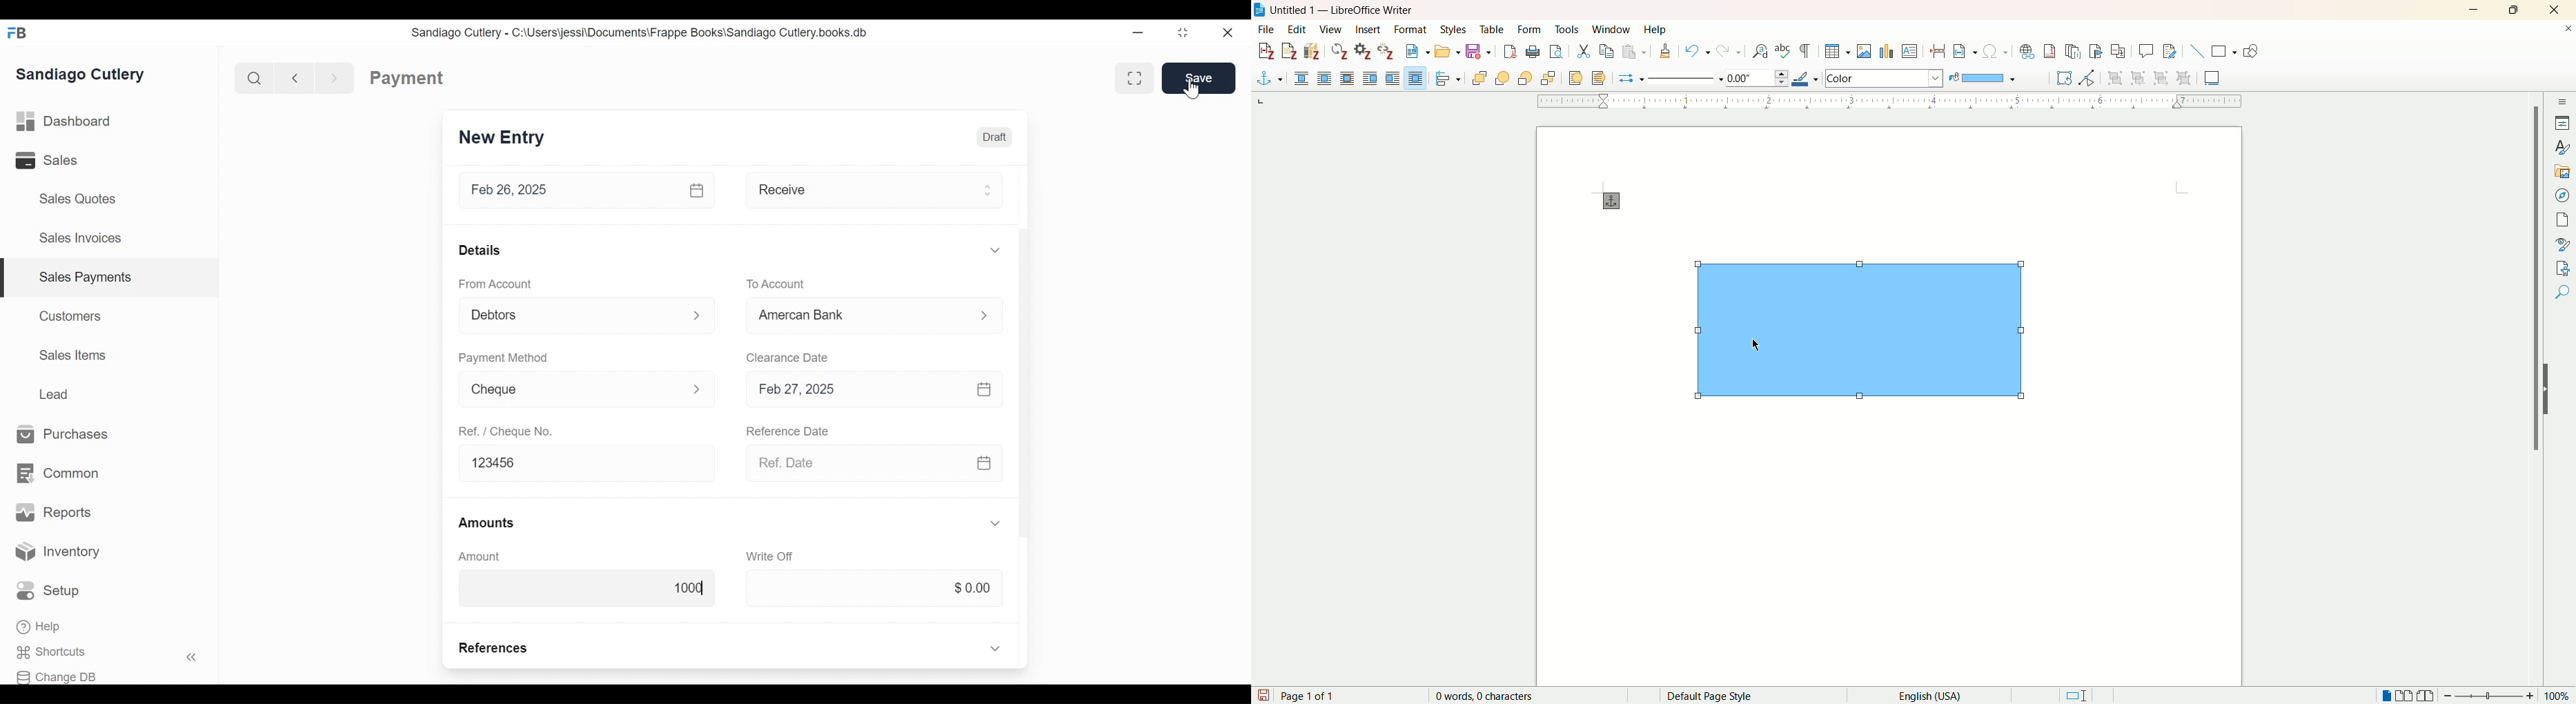 This screenshot has width=2576, height=728. Describe the element at coordinates (1265, 28) in the screenshot. I see `file` at that location.